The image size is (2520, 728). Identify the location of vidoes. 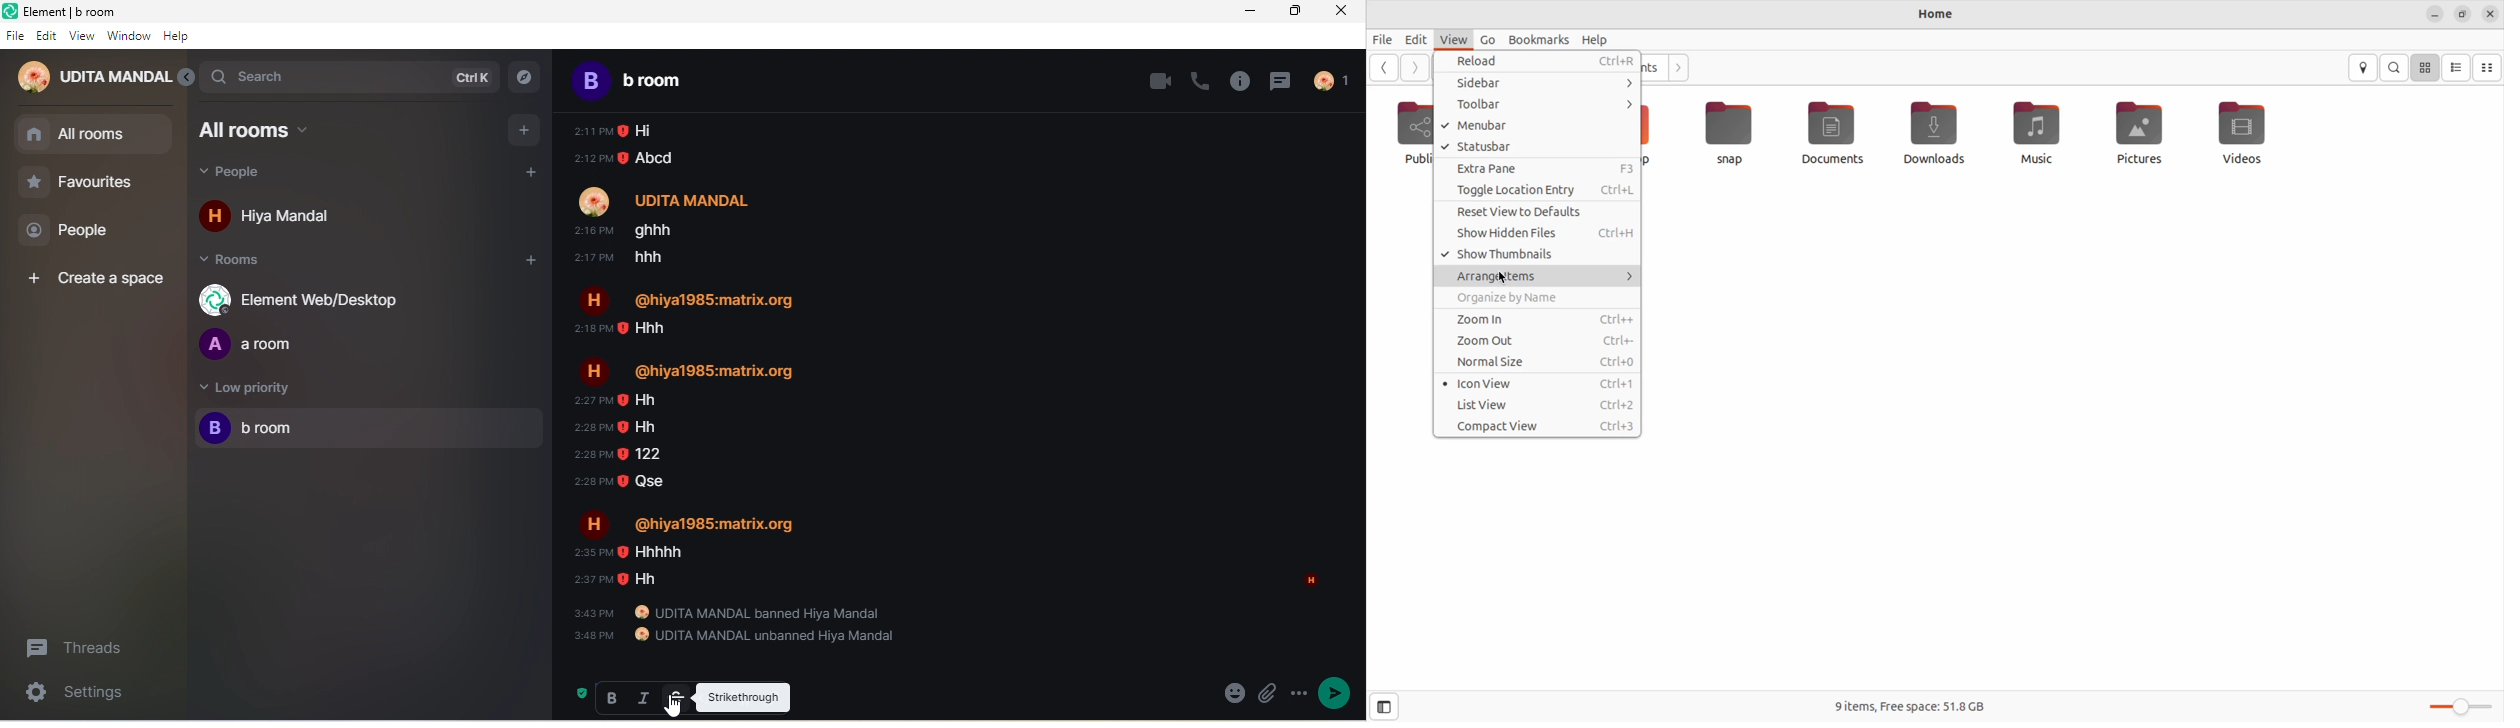
(2234, 131).